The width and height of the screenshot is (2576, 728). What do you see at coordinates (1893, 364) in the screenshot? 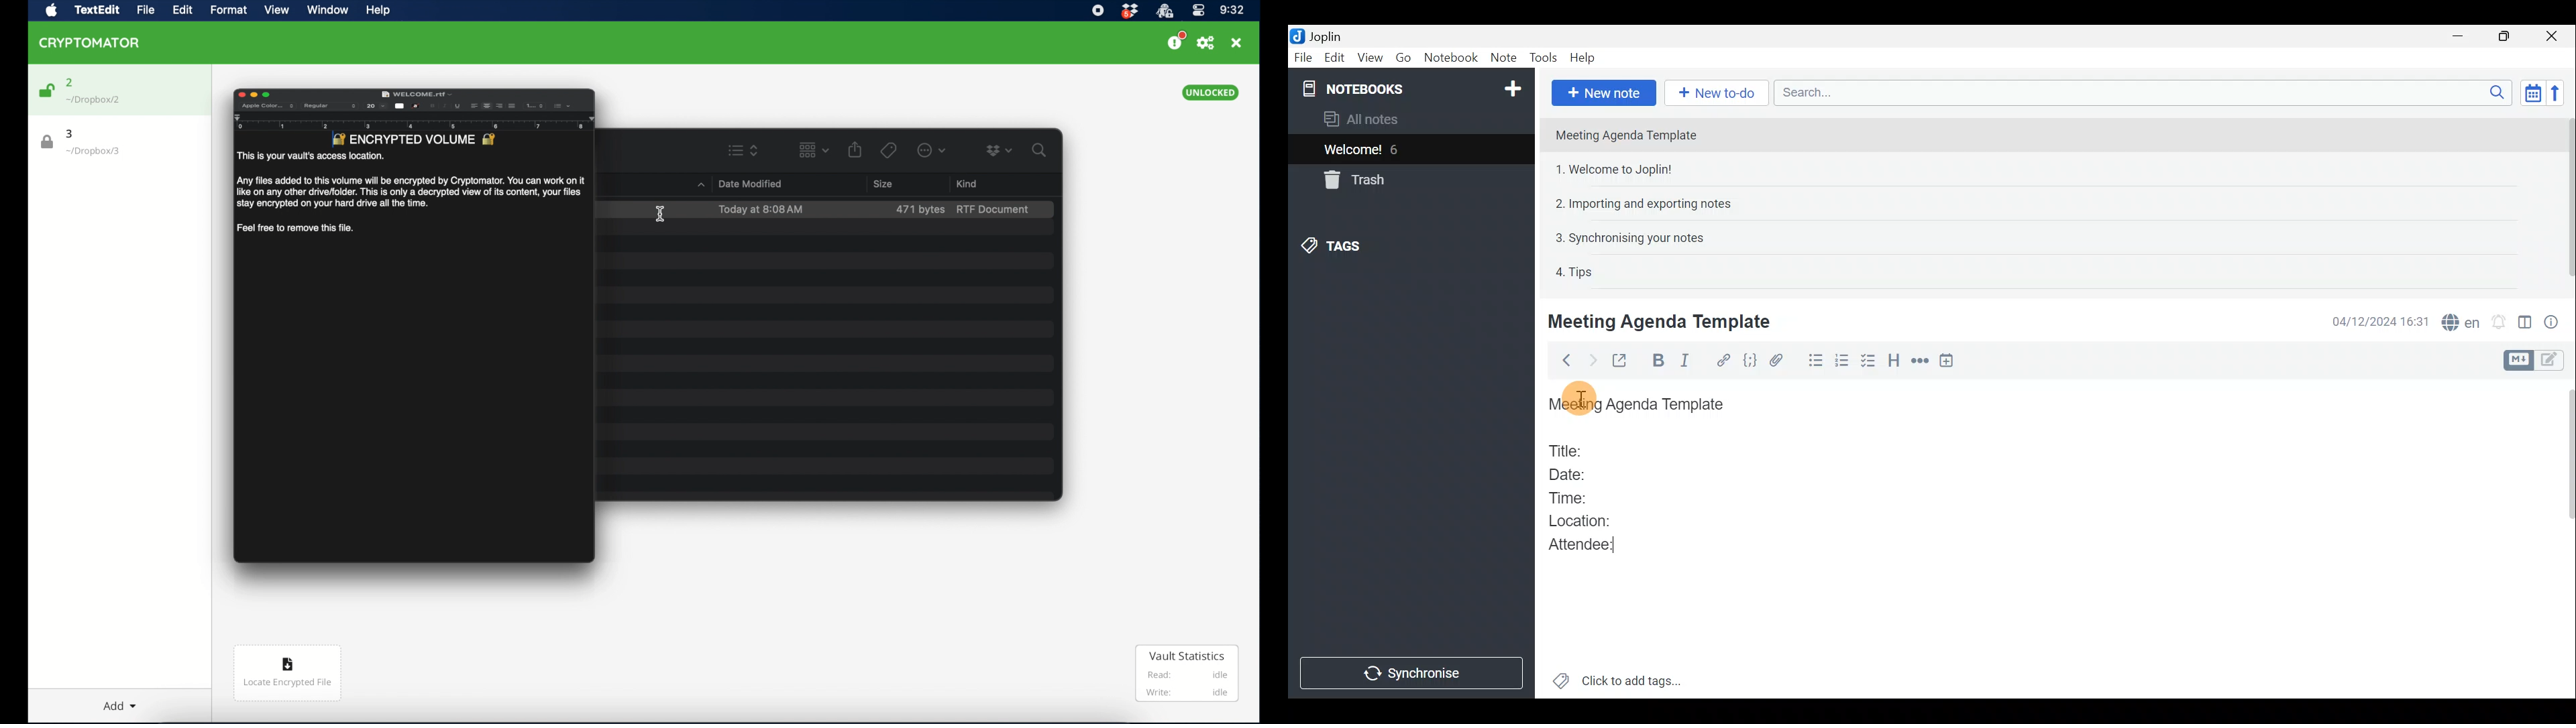
I see `Heading` at bounding box center [1893, 364].